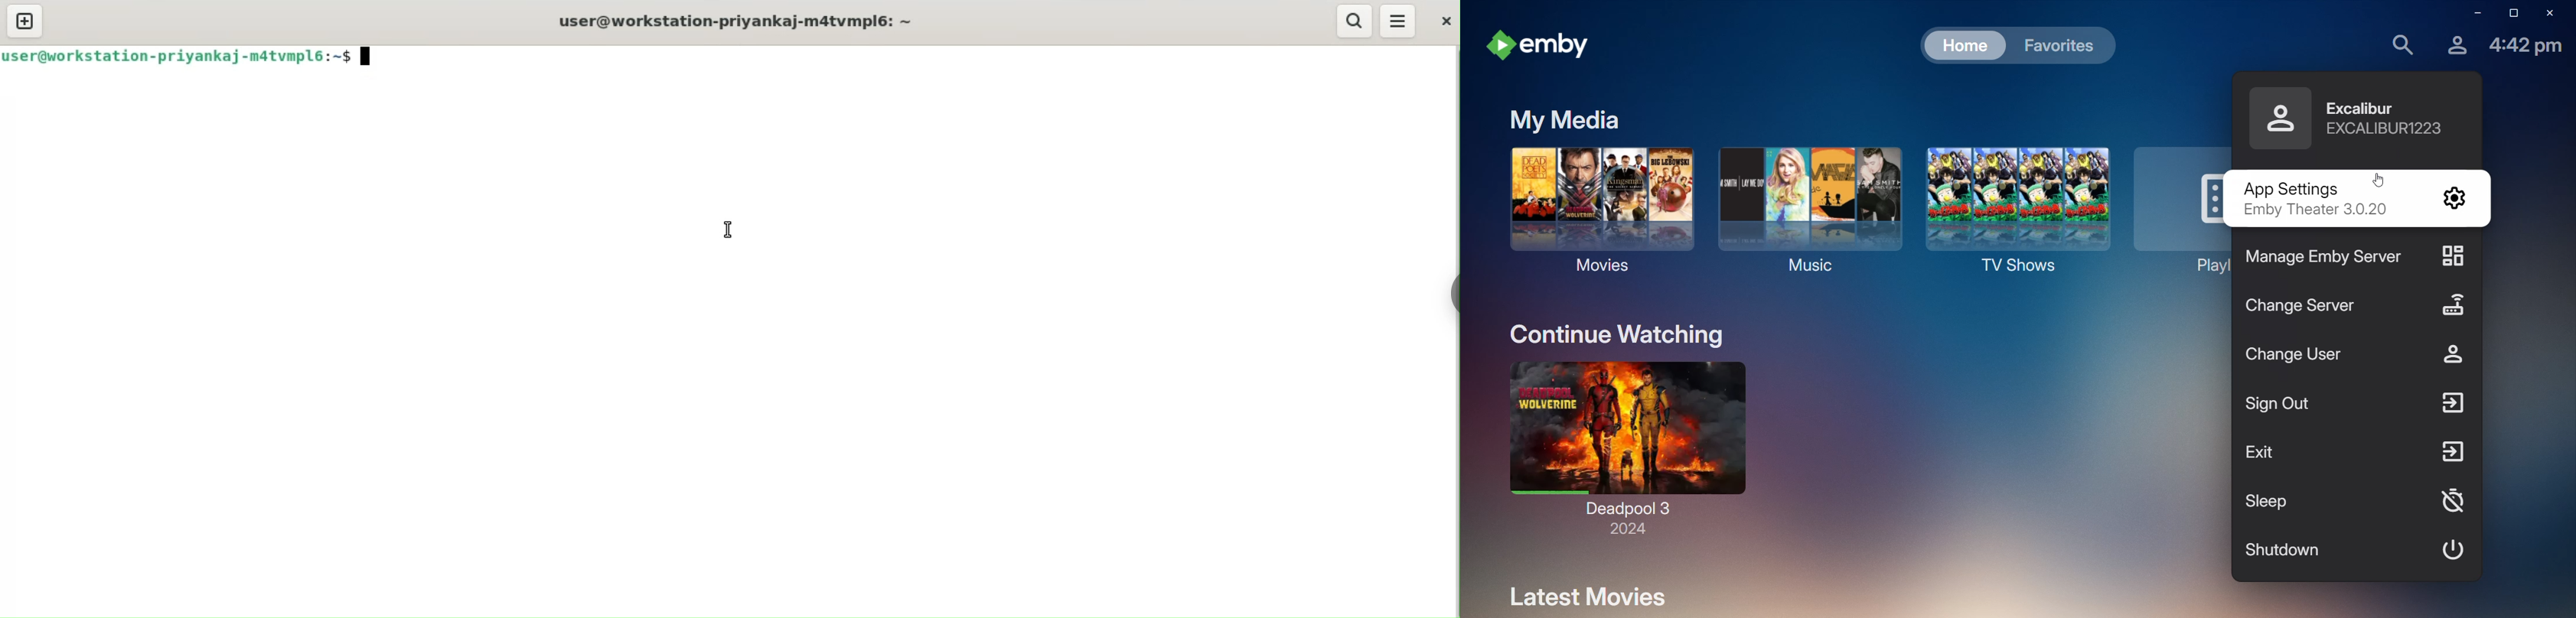 The height and width of the screenshot is (644, 2576). What do you see at coordinates (1353, 21) in the screenshot?
I see `search` at bounding box center [1353, 21].